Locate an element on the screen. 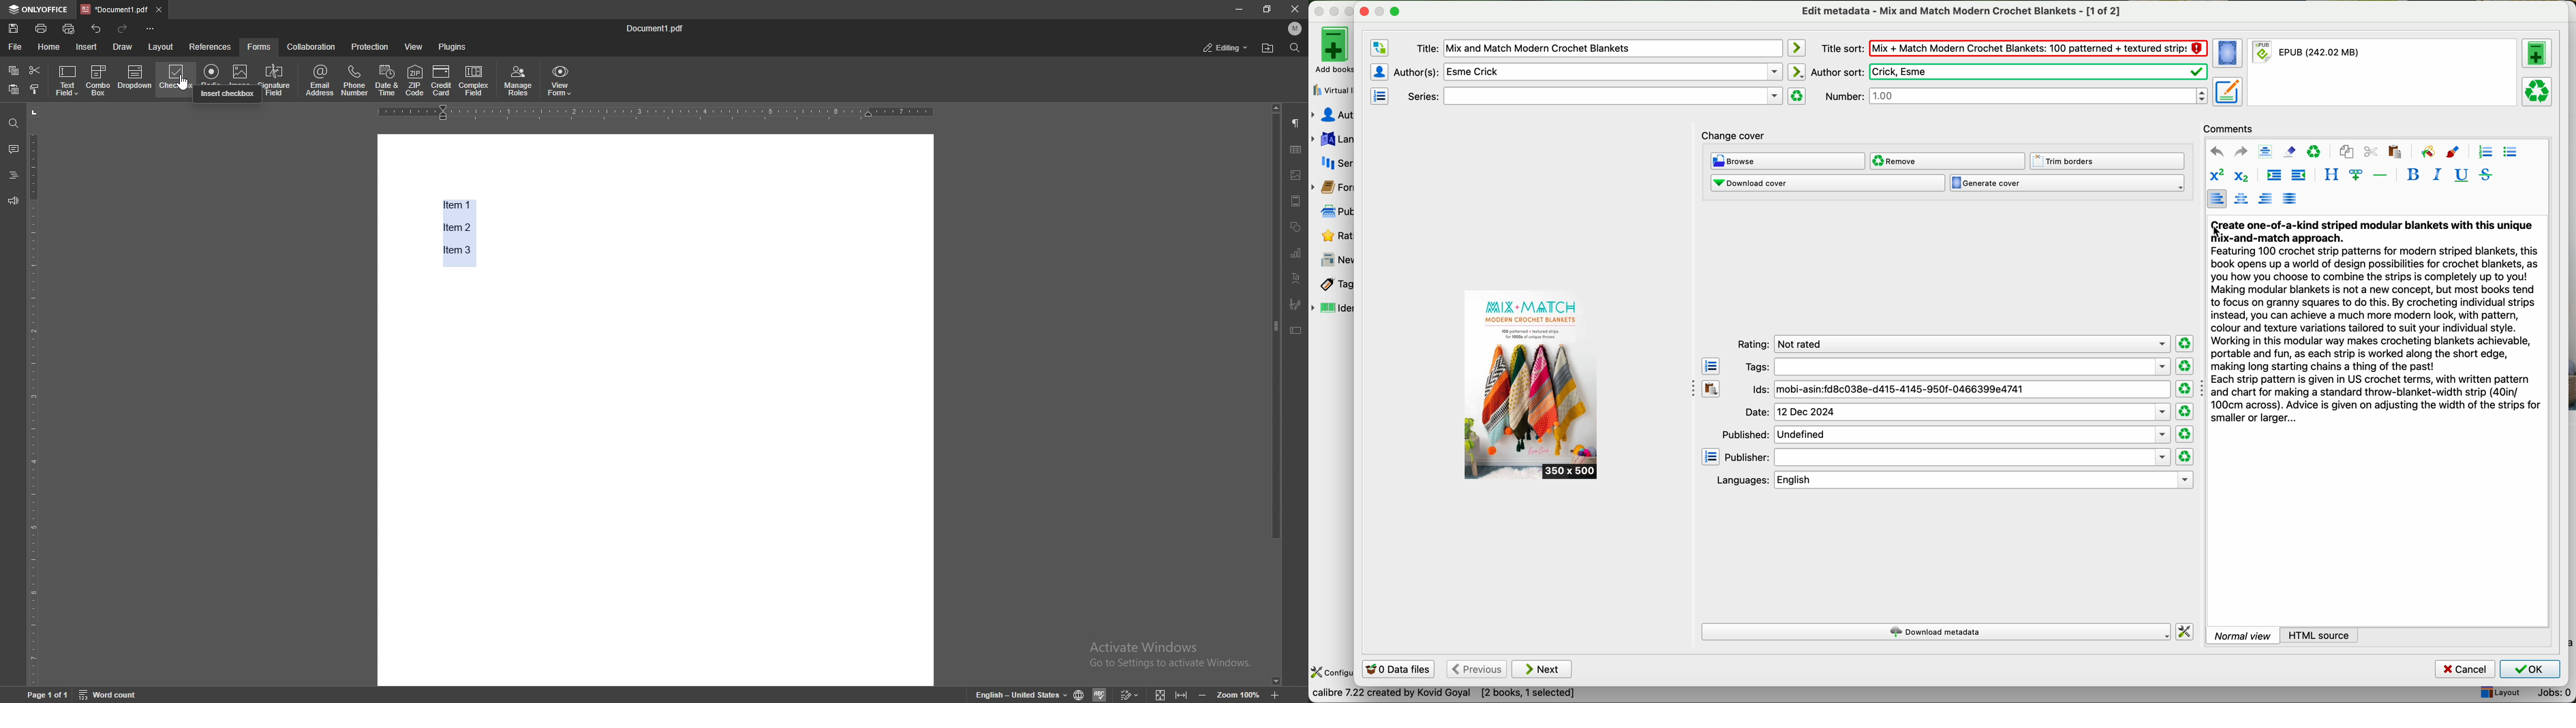 The width and height of the screenshot is (2576, 728). set the series manage editor is located at coordinates (1378, 95).